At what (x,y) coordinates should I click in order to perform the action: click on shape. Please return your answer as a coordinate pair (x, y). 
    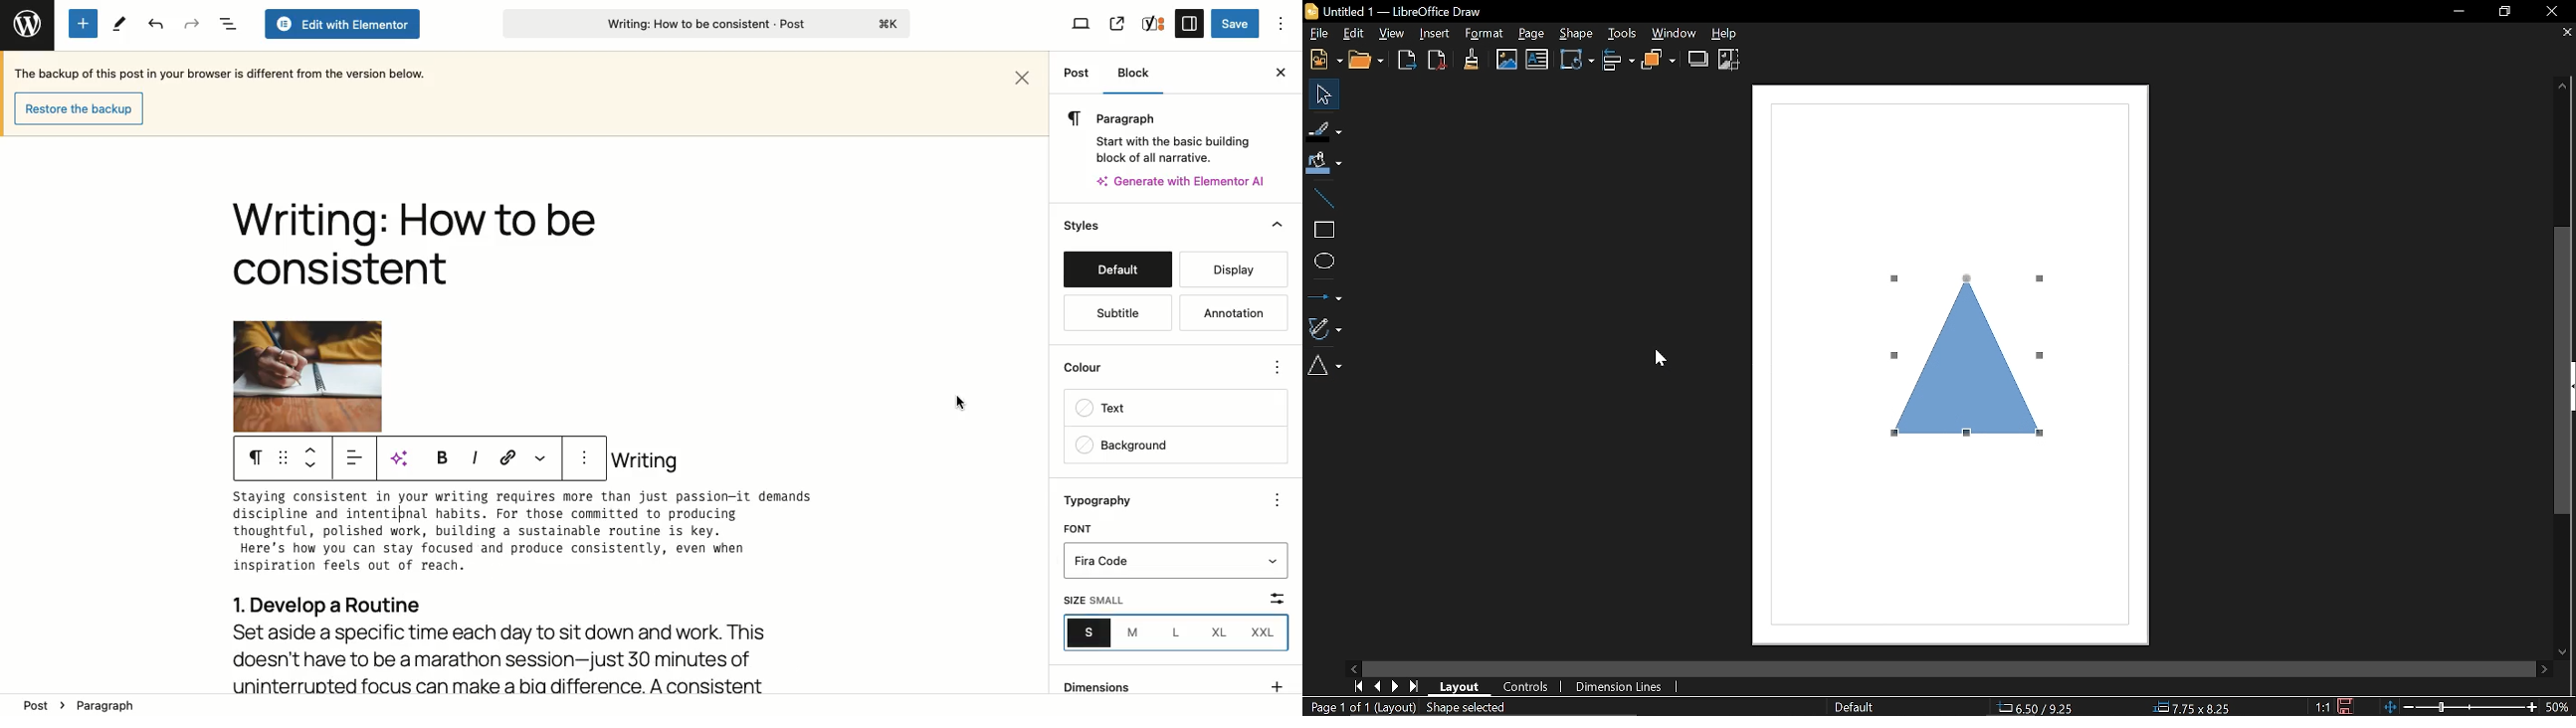
    Looking at the image, I should click on (1575, 33).